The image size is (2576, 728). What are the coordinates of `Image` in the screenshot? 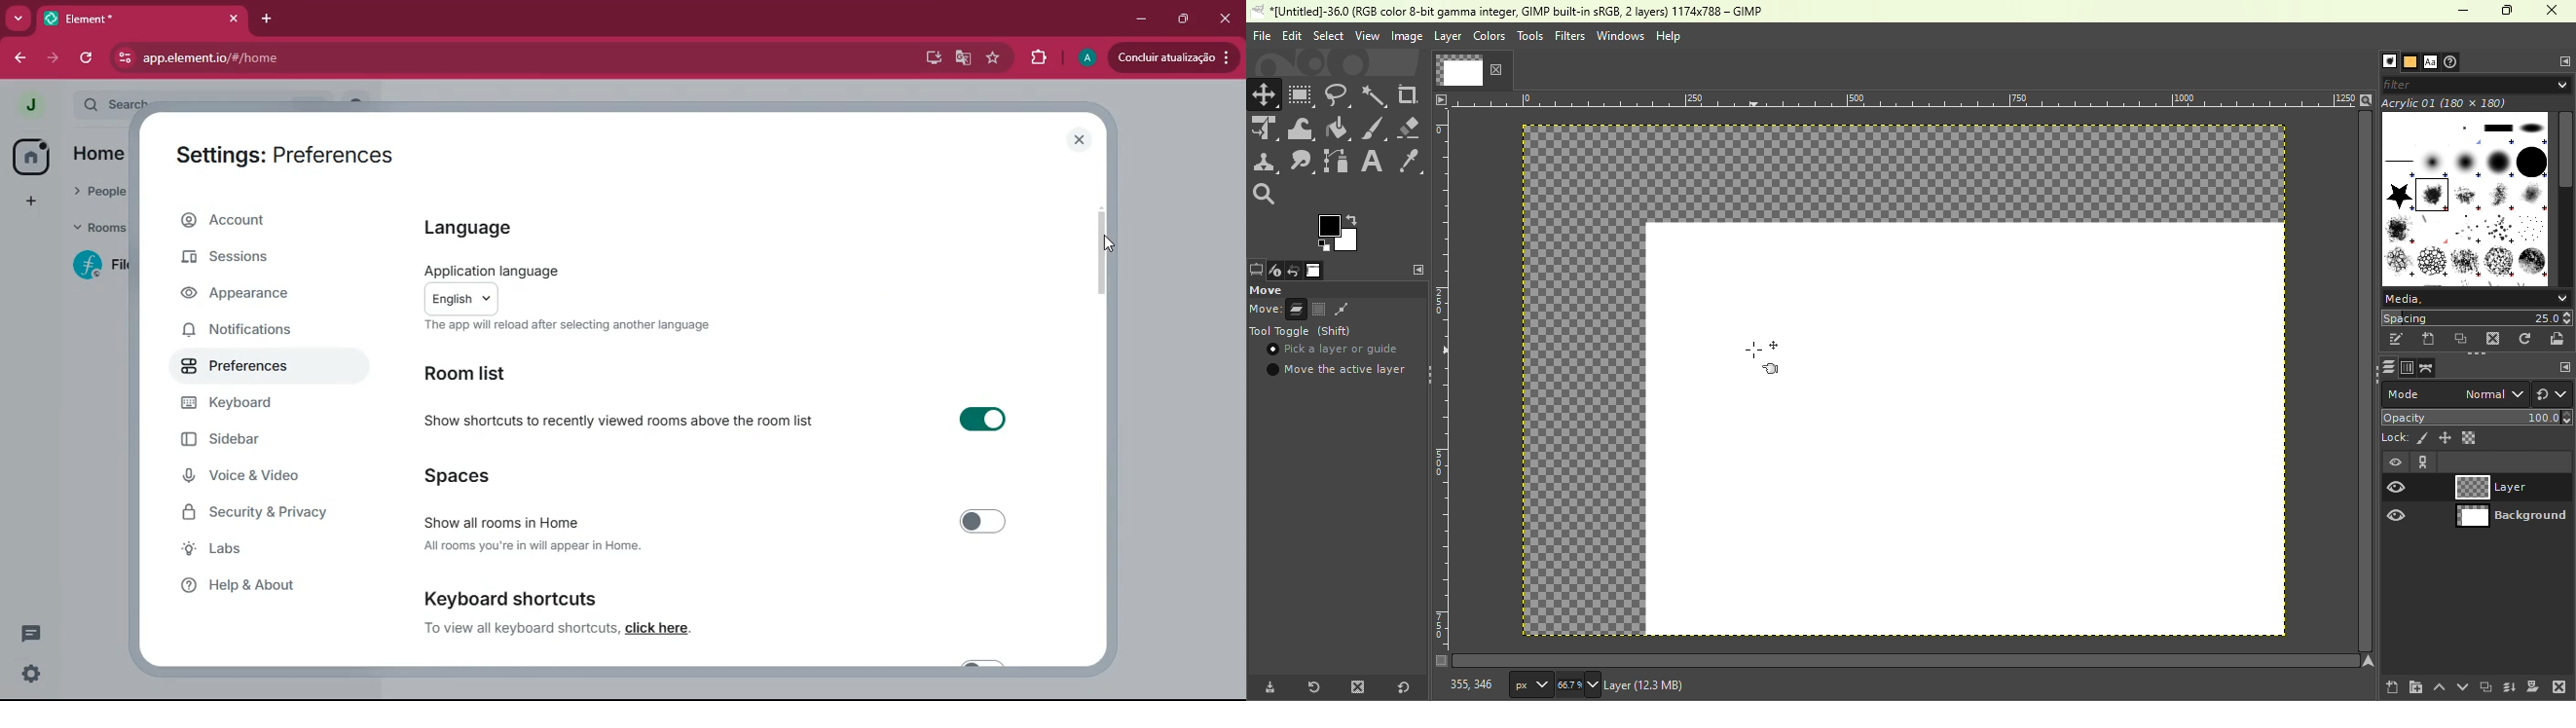 It's located at (1314, 271).